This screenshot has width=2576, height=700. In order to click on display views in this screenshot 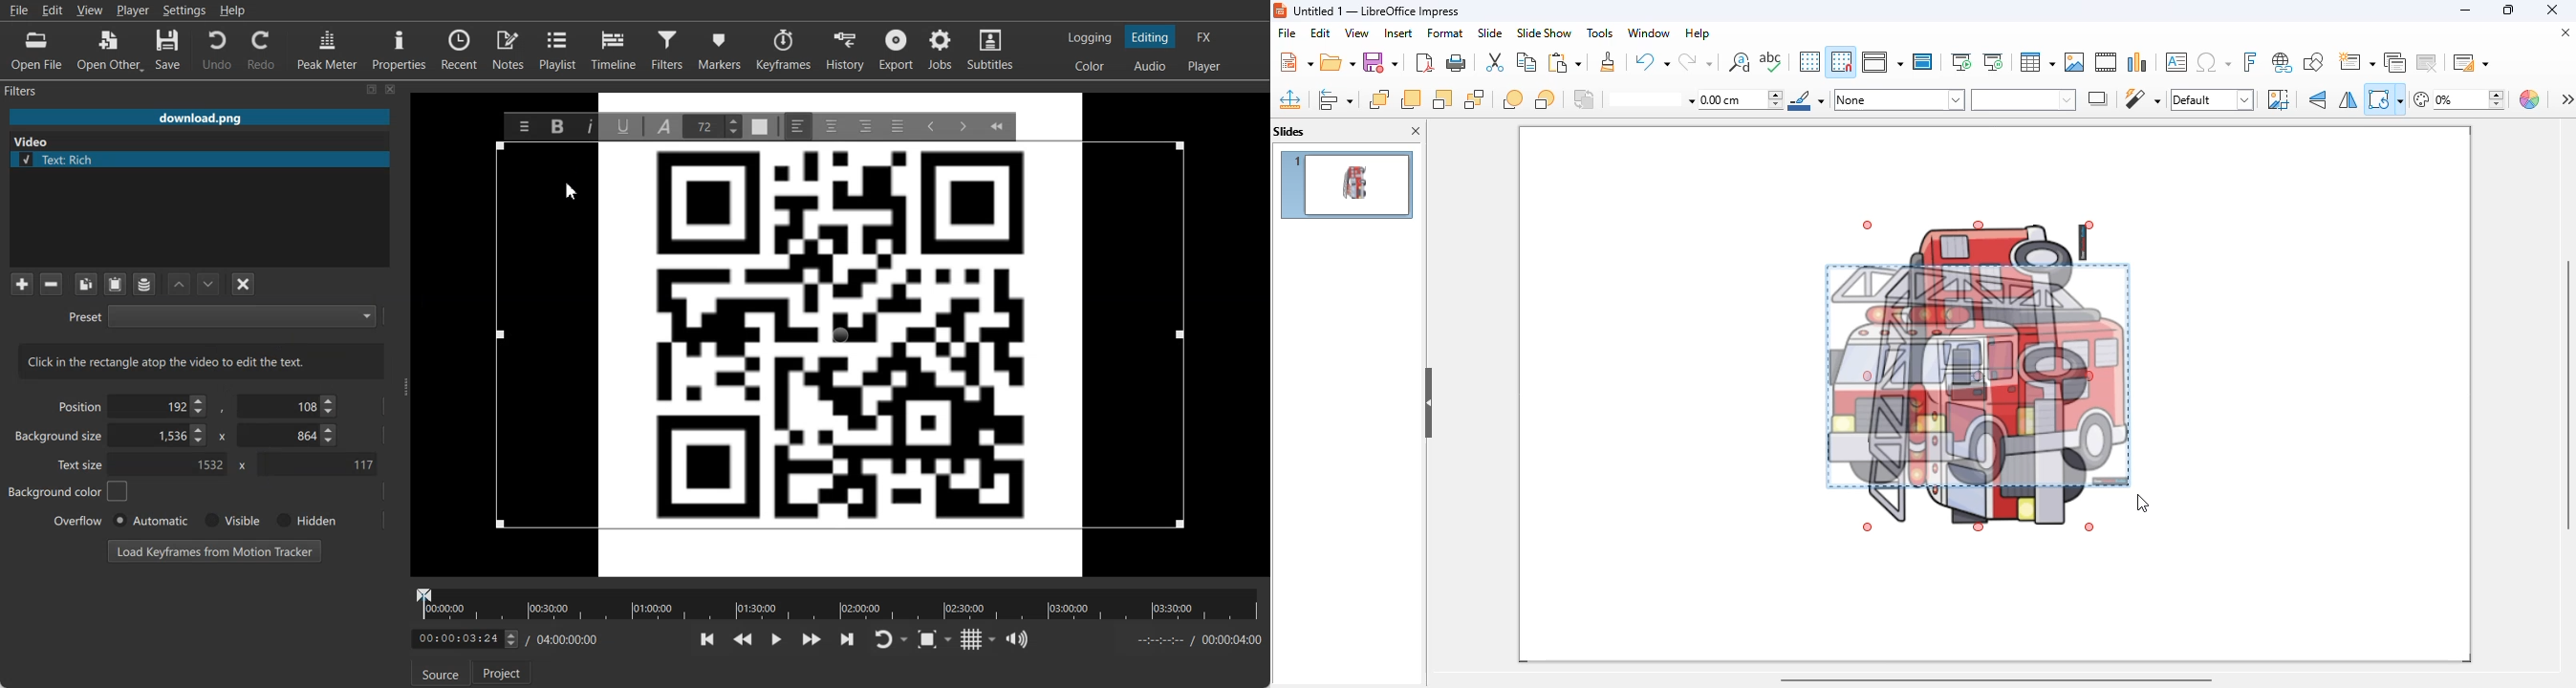, I will do `click(1883, 61)`.